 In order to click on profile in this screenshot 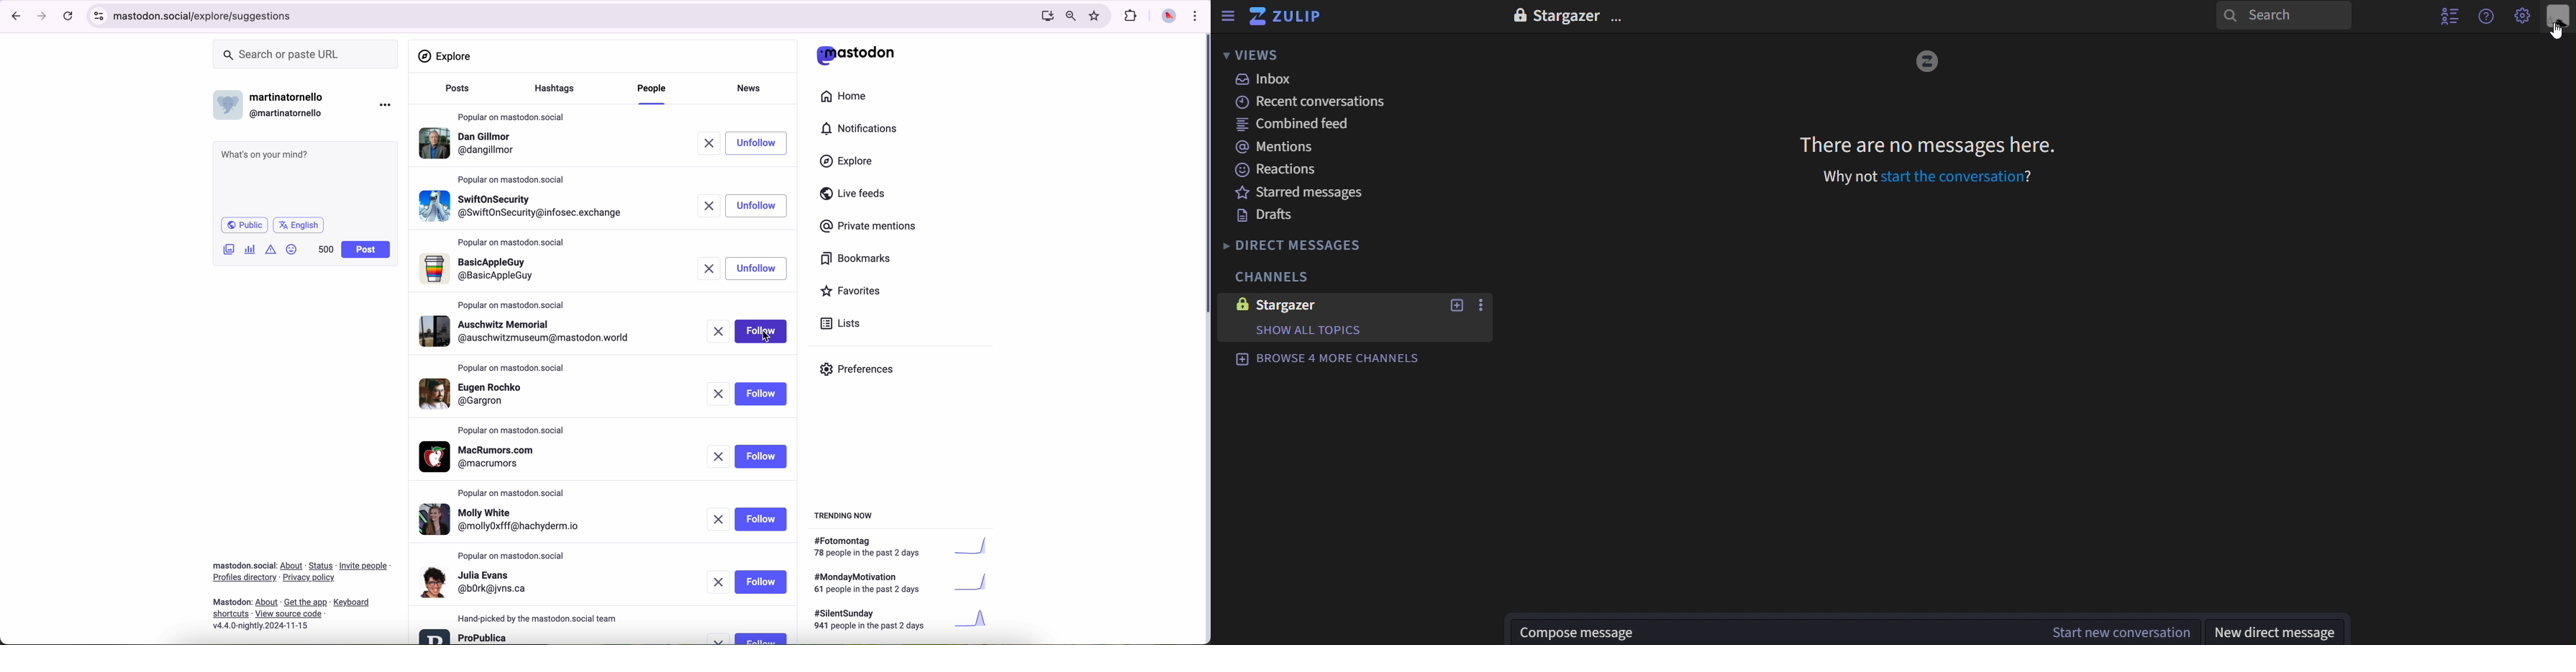, I will do `click(481, 269)`.